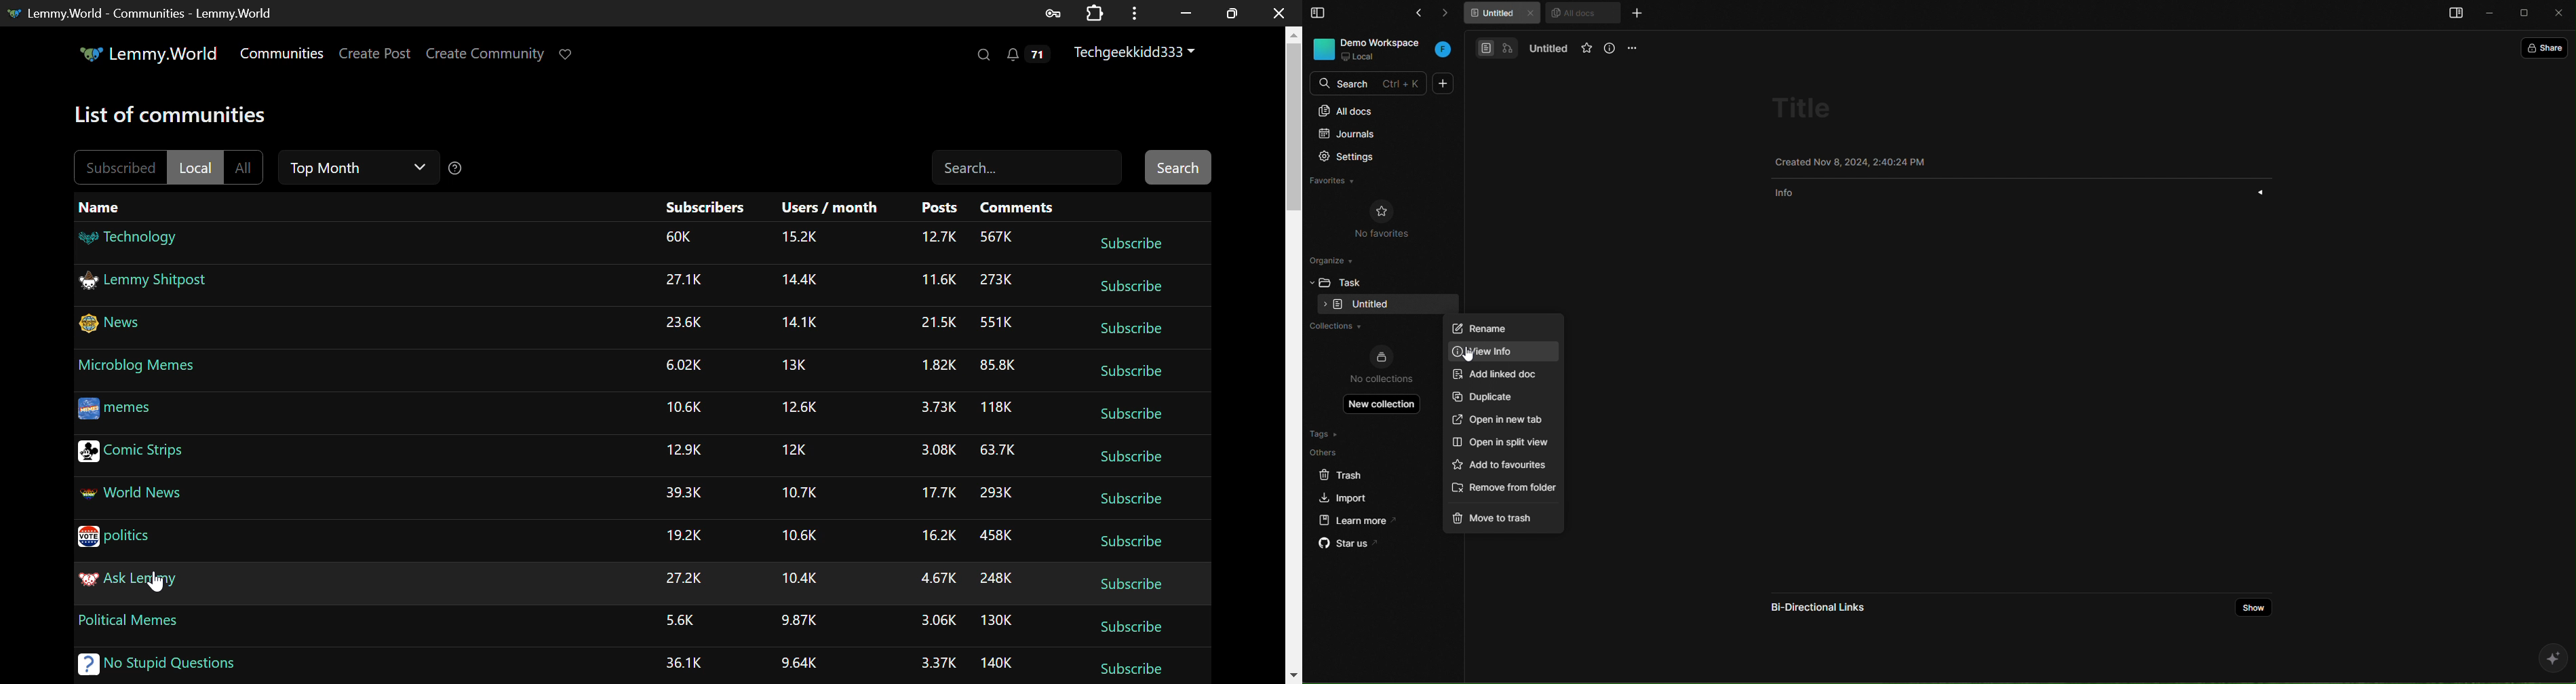  I want to click on Comments Column Heading, so click(1022, 208).